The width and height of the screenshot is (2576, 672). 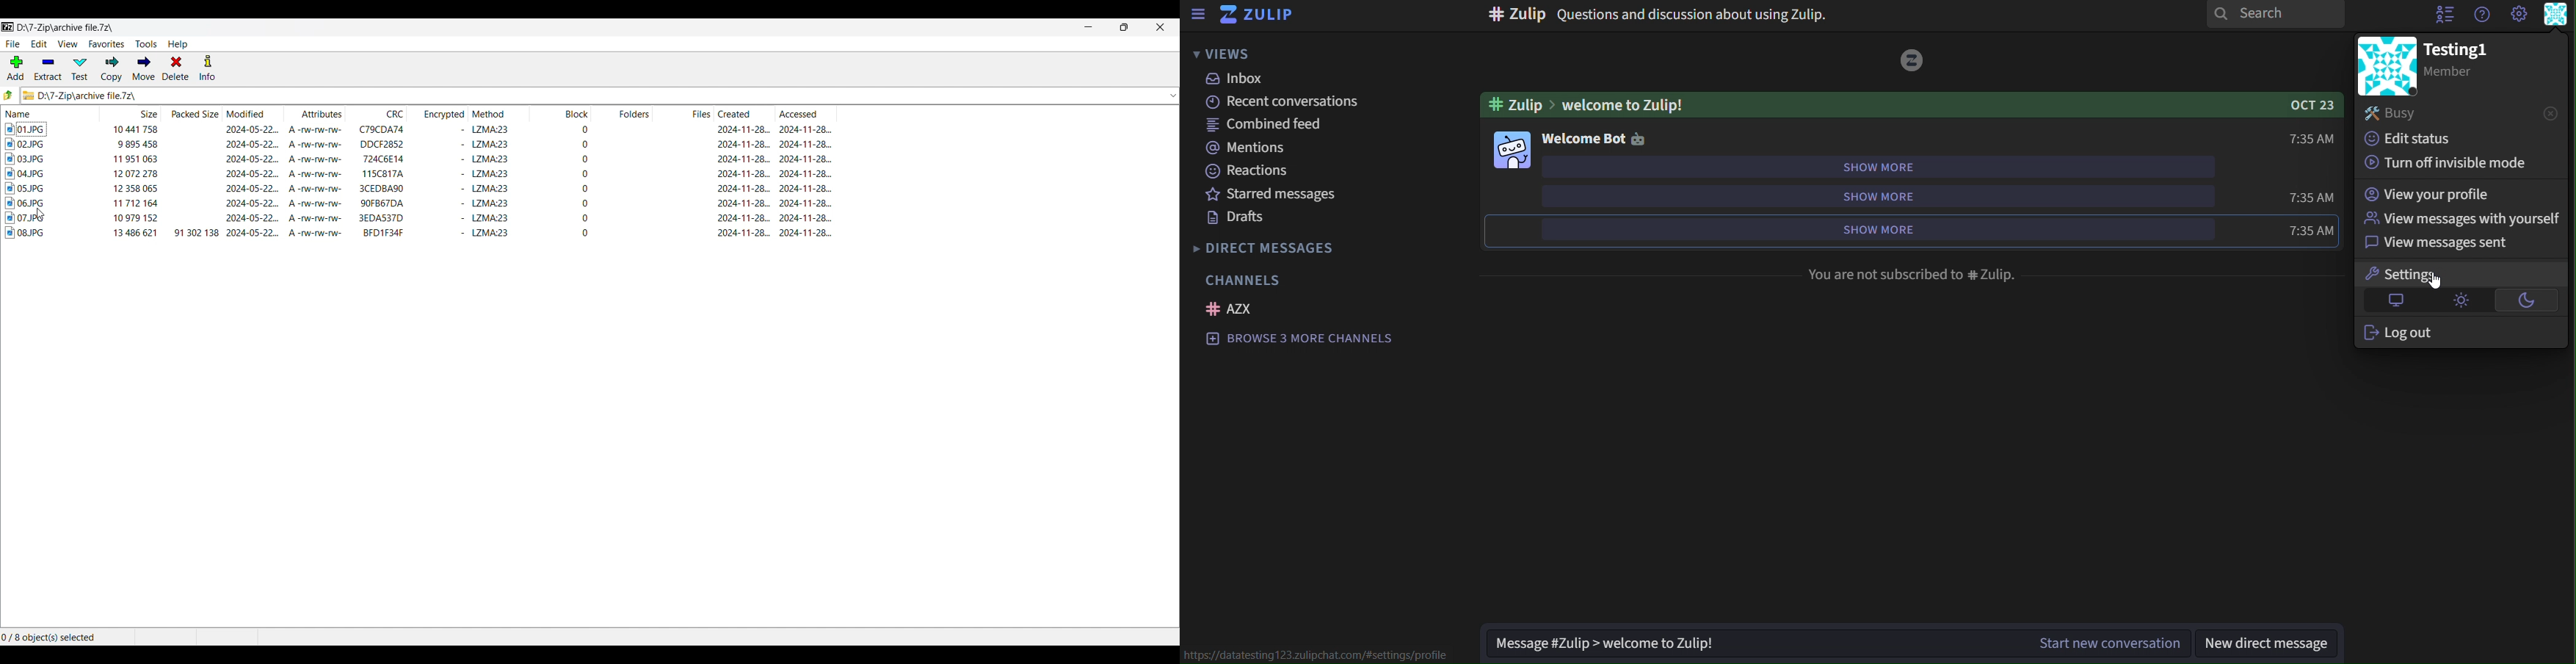 What do you see at coordinates (2461, 73) in the screenshot?
I see `Member` at bounding box center [2461, 73].